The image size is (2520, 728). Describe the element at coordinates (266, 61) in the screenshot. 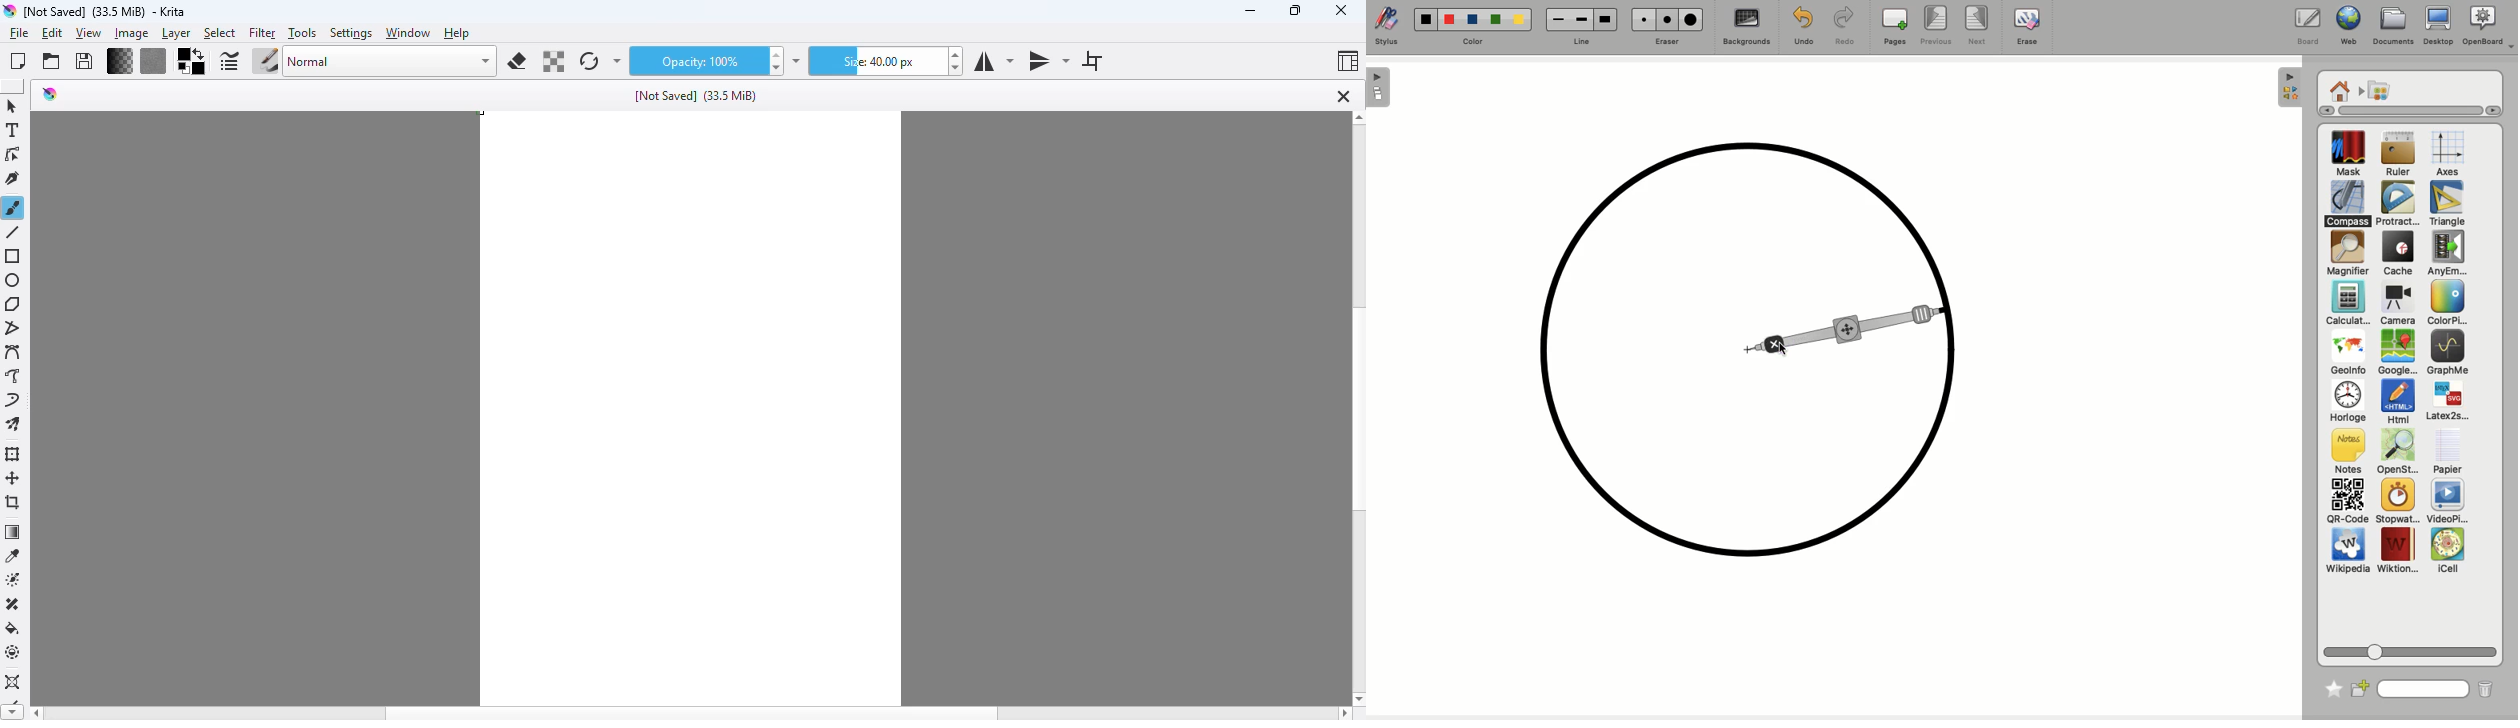

I see `choose brush preset` at that location.